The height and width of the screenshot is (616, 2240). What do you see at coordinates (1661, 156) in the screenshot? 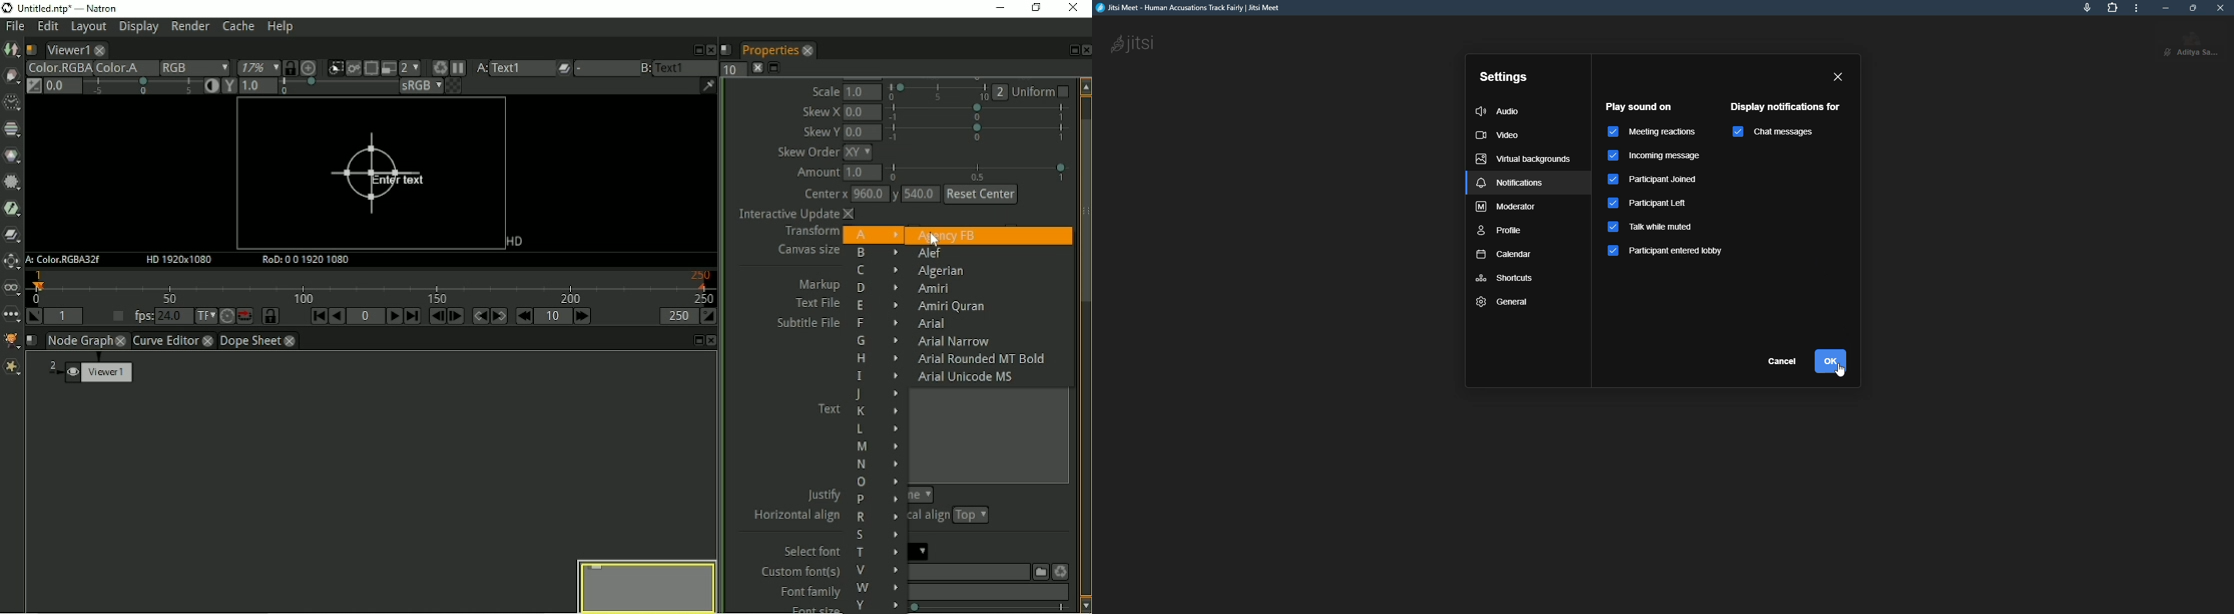
I see `incoming message` at bounding box center [1661, 156].